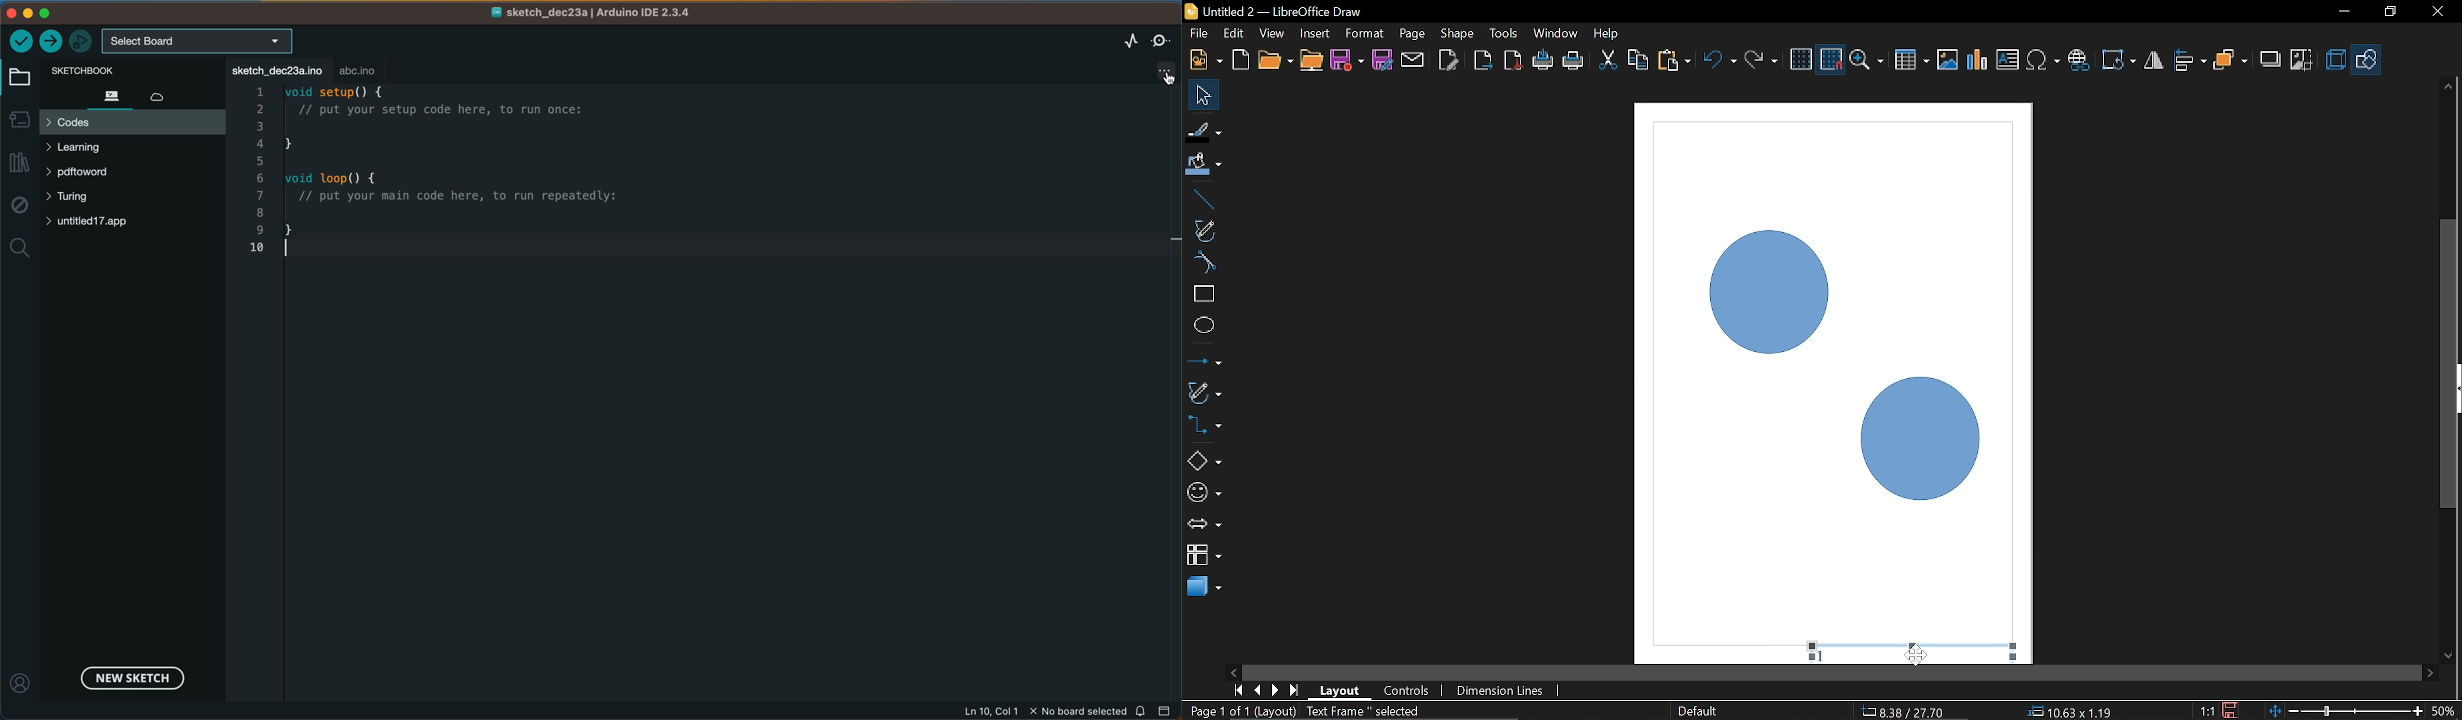 The height and width of the screenshot is (728, 2464). What do you see at coordinates (1608, 33) in the screenshot?
I see `Help` at bounding box center [1608, 33].